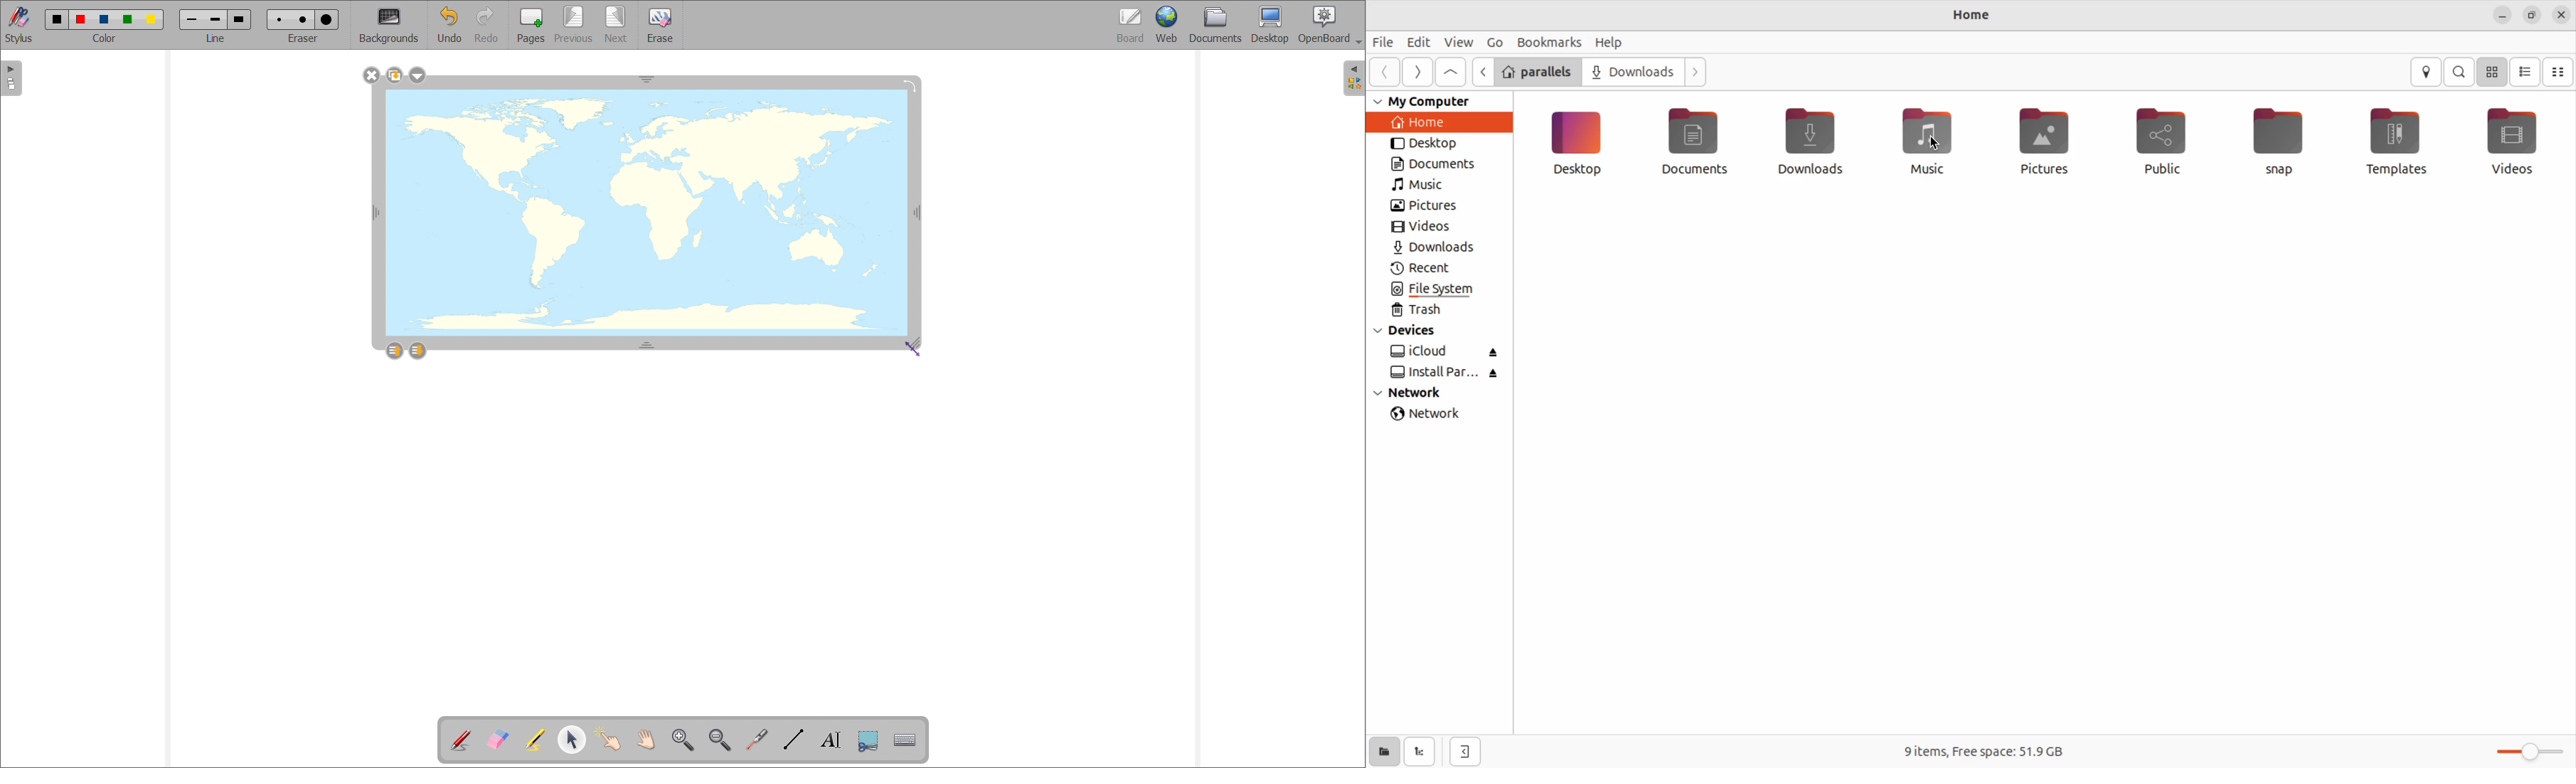  I want to click on Video files, so click(2514, 139).